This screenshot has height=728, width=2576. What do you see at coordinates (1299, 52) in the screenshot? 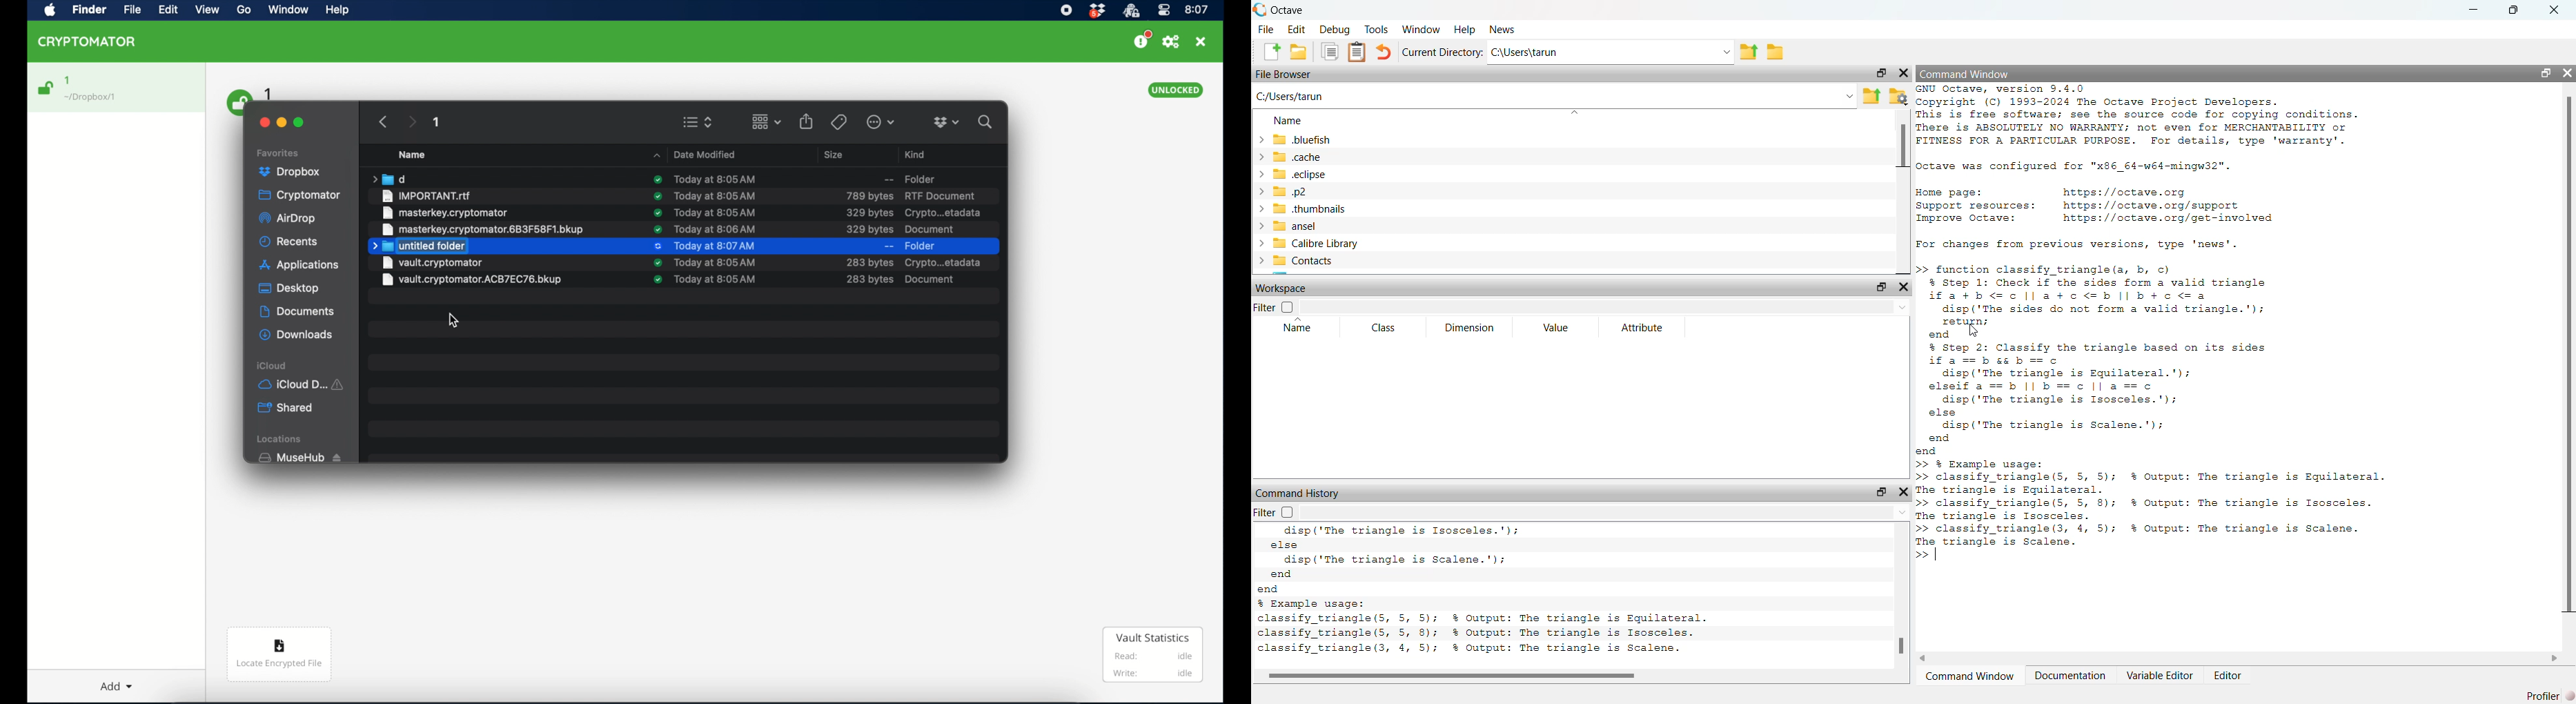
I see `open an existing file in editor` at bounding box center [1299, 52].